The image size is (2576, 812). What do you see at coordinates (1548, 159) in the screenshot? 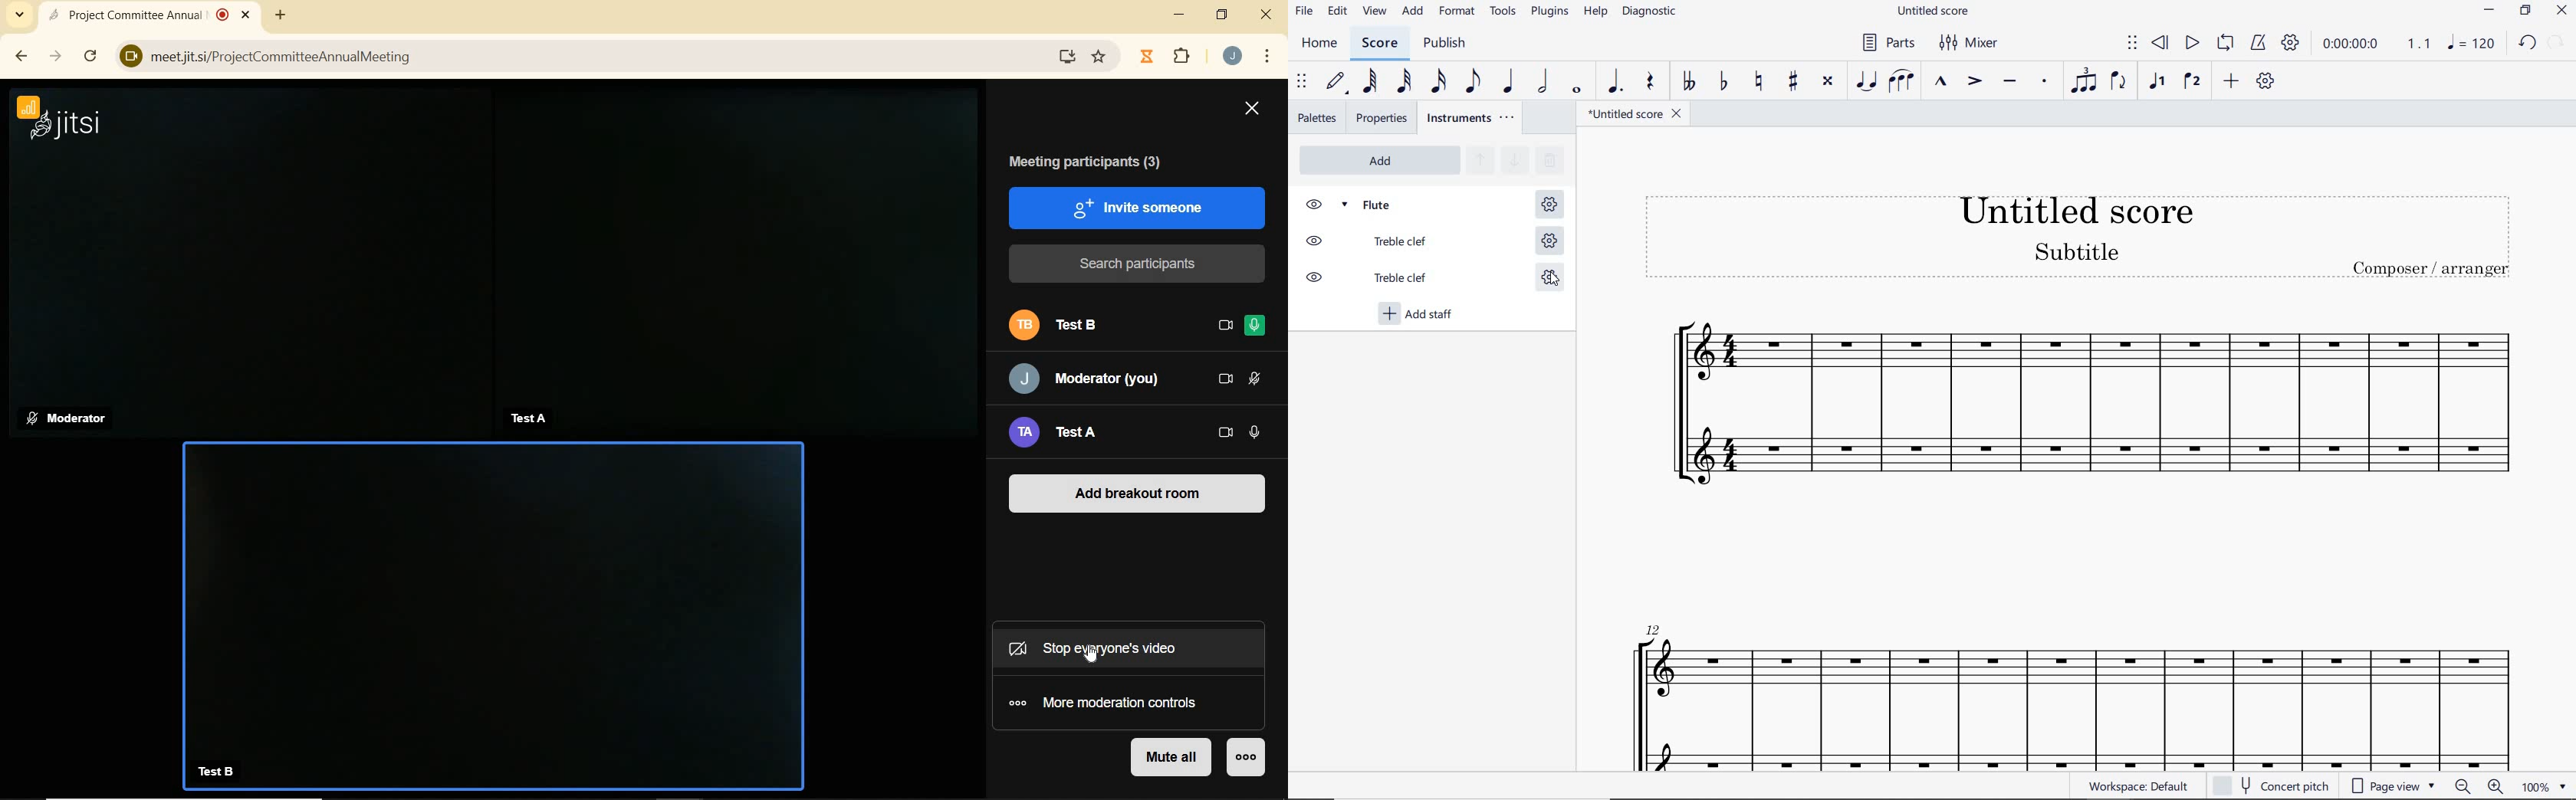
I see `REMOVE SELECTED INSTRUMENTS` at bounding box center [1548, 159].